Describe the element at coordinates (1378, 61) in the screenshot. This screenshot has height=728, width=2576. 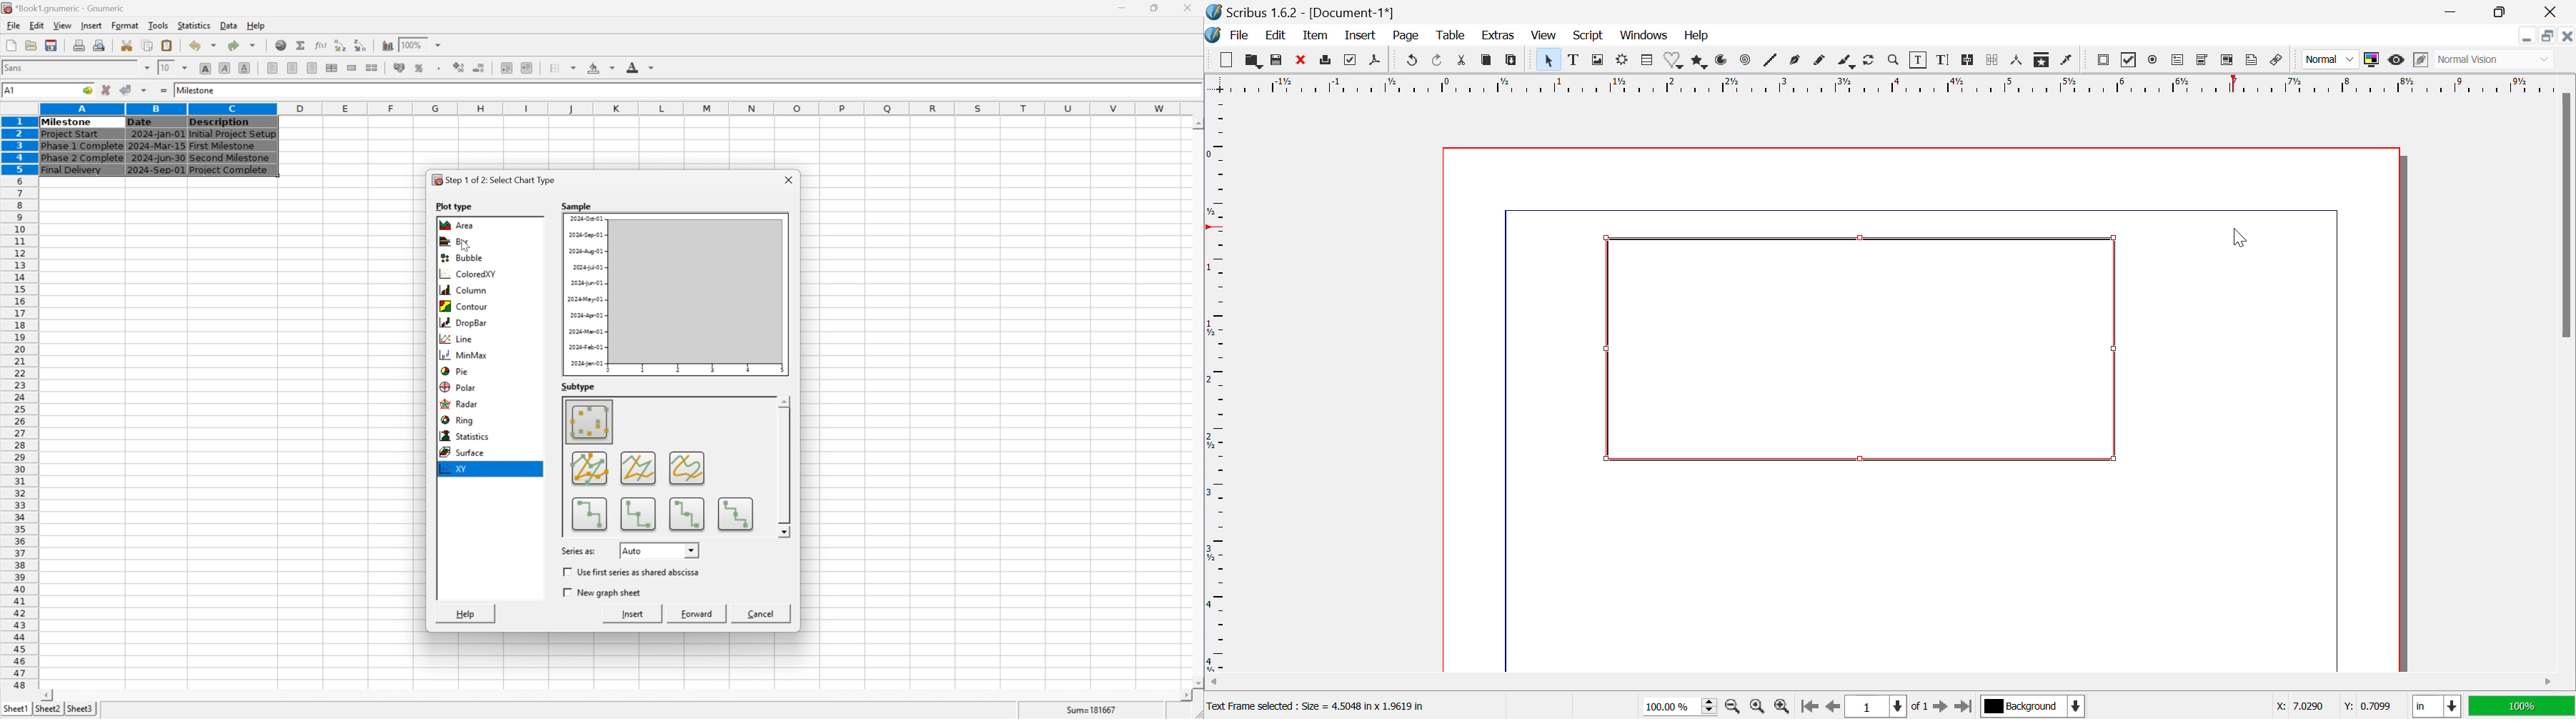
I see `Save as Pdf` at that location.